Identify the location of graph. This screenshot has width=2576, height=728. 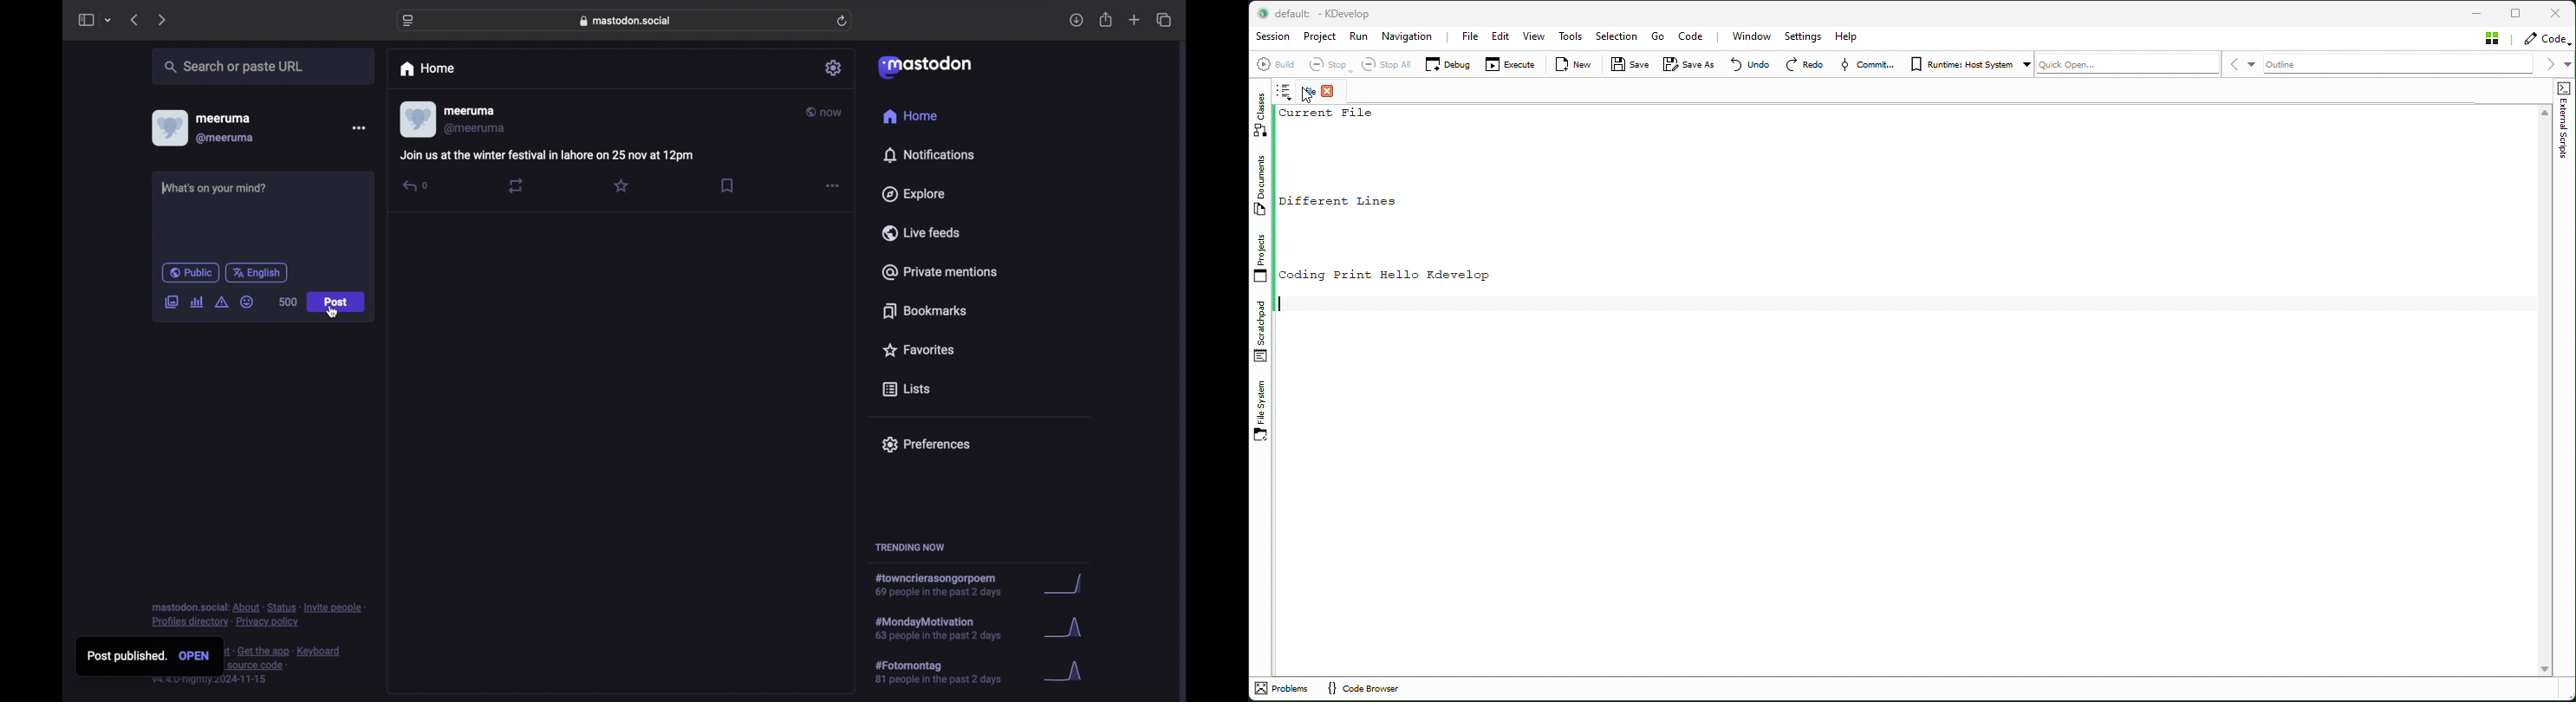
(1067, 630).